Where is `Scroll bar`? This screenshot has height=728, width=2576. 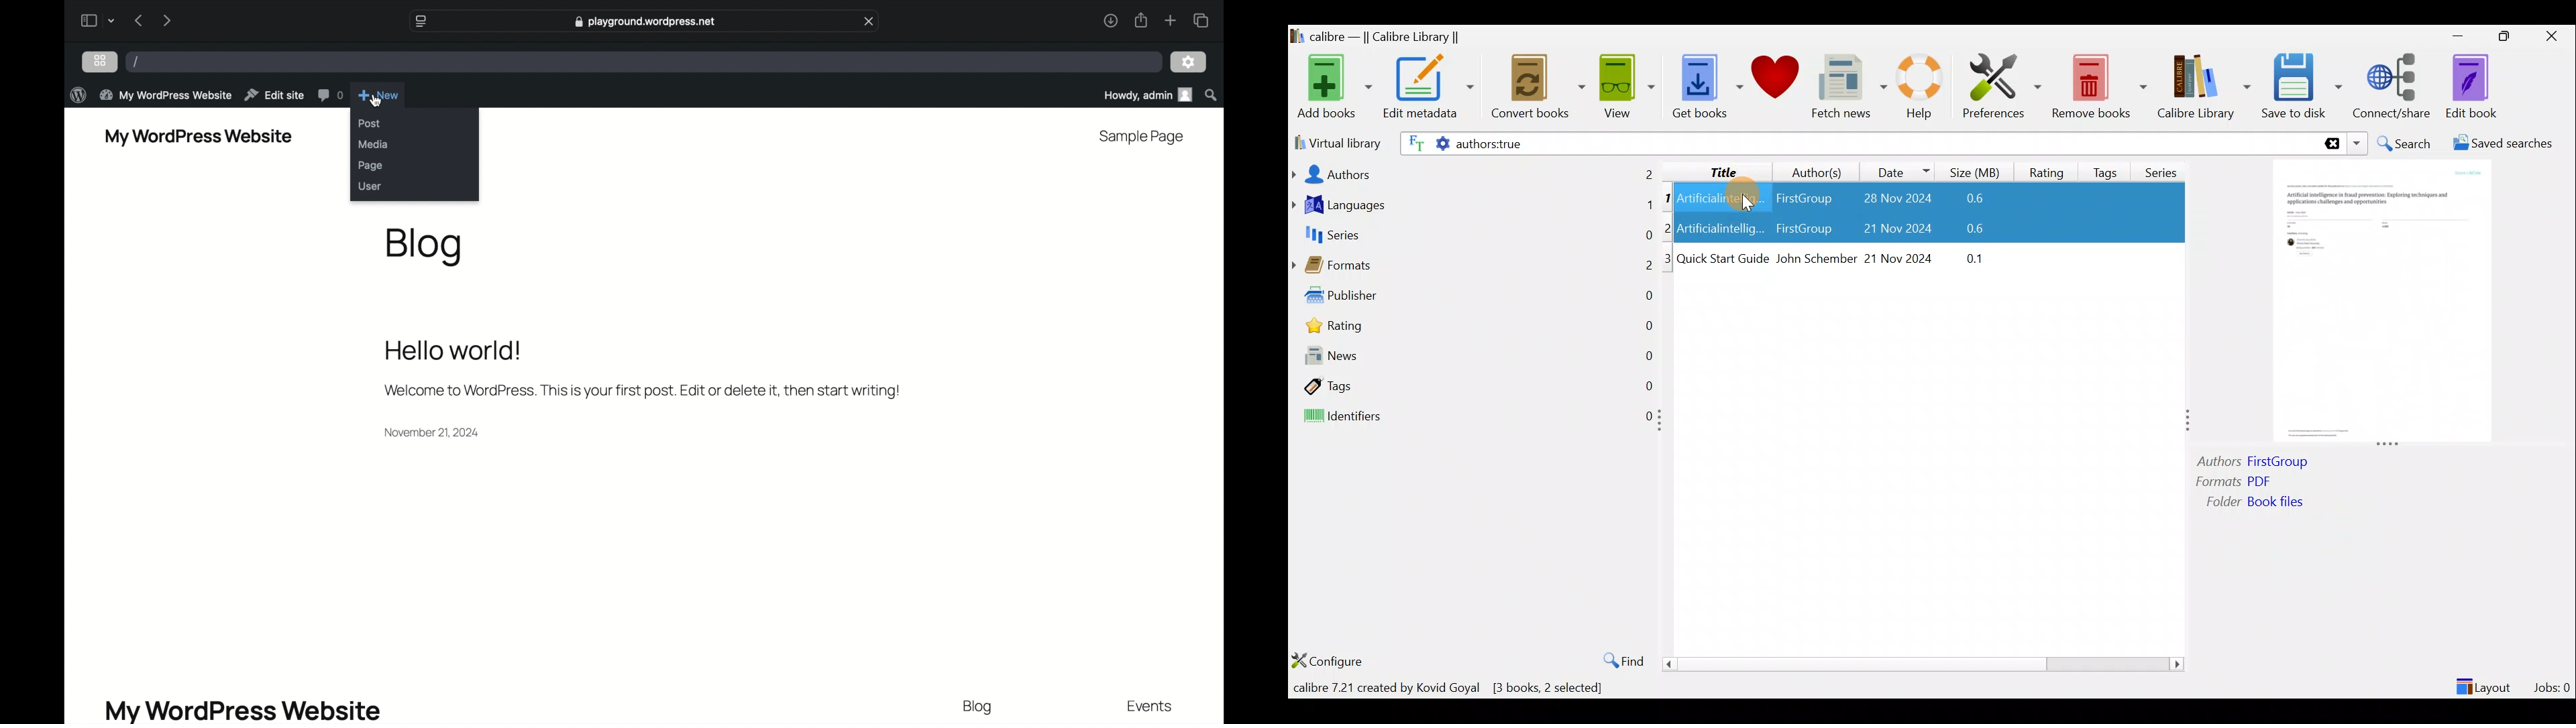
Scroll bar is located at coordinates (1918, 664).